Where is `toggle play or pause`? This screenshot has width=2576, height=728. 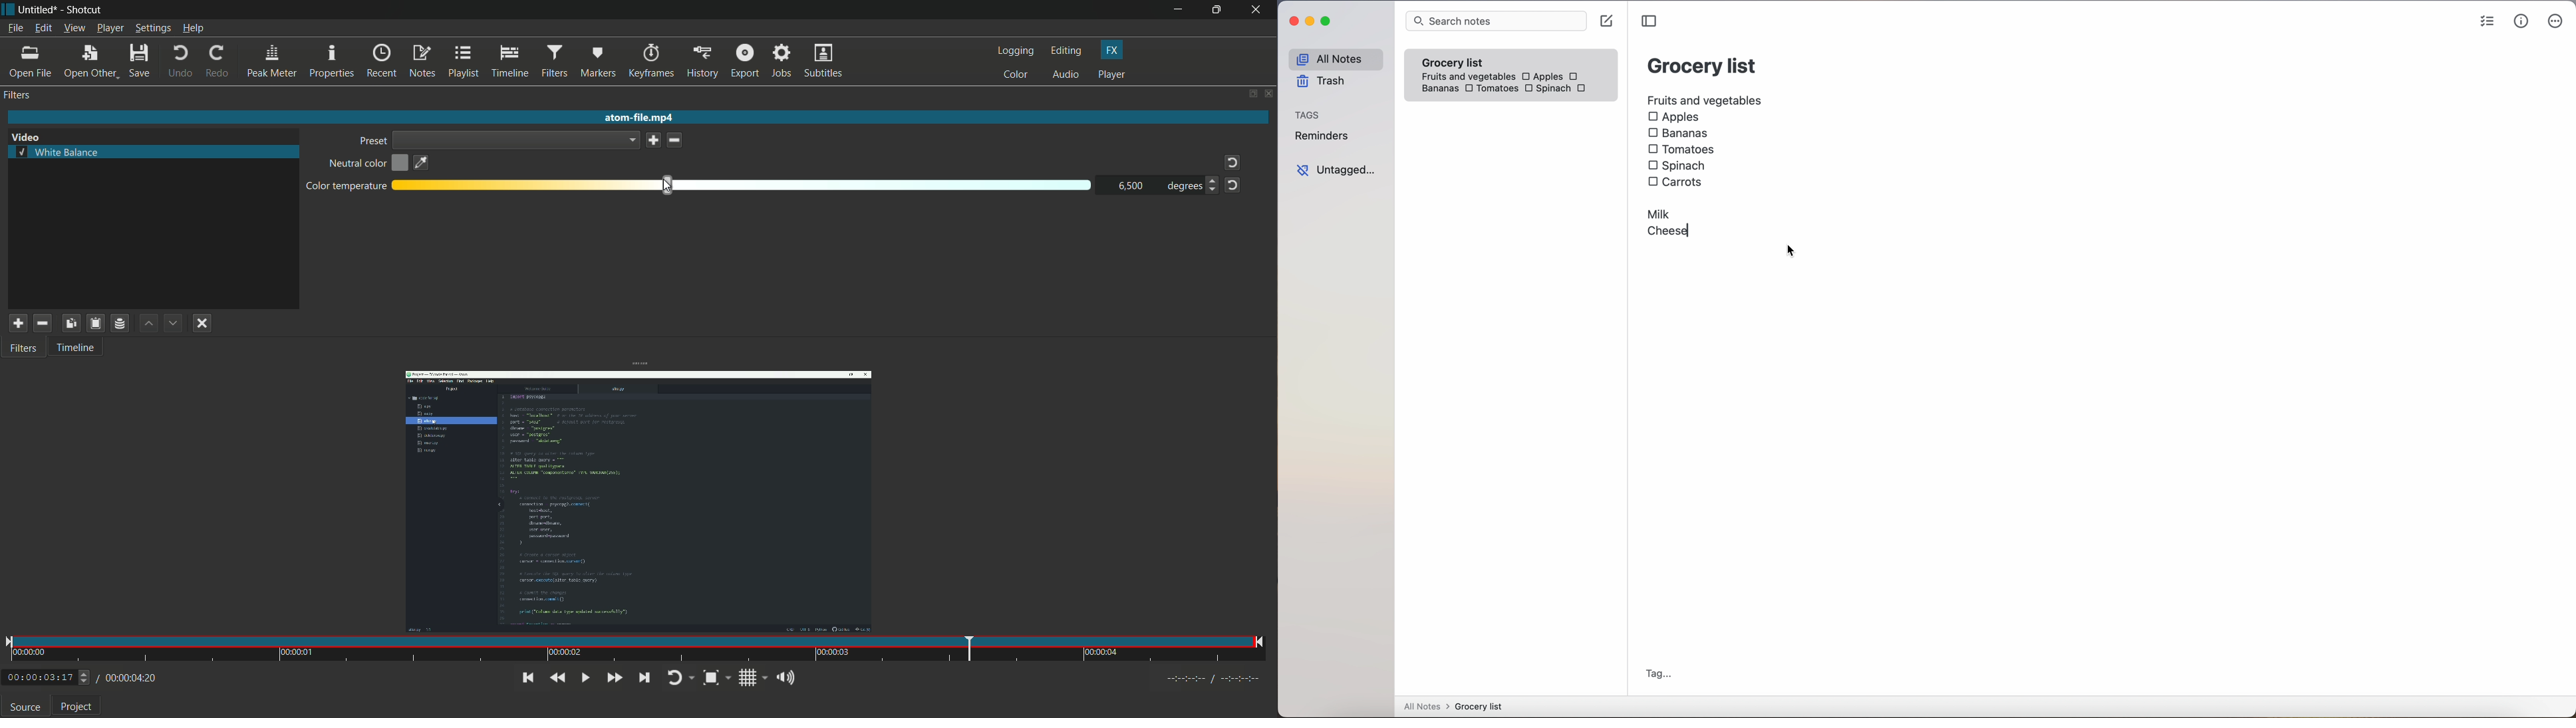
toggle play or pause is located at coordinates (583, 678).